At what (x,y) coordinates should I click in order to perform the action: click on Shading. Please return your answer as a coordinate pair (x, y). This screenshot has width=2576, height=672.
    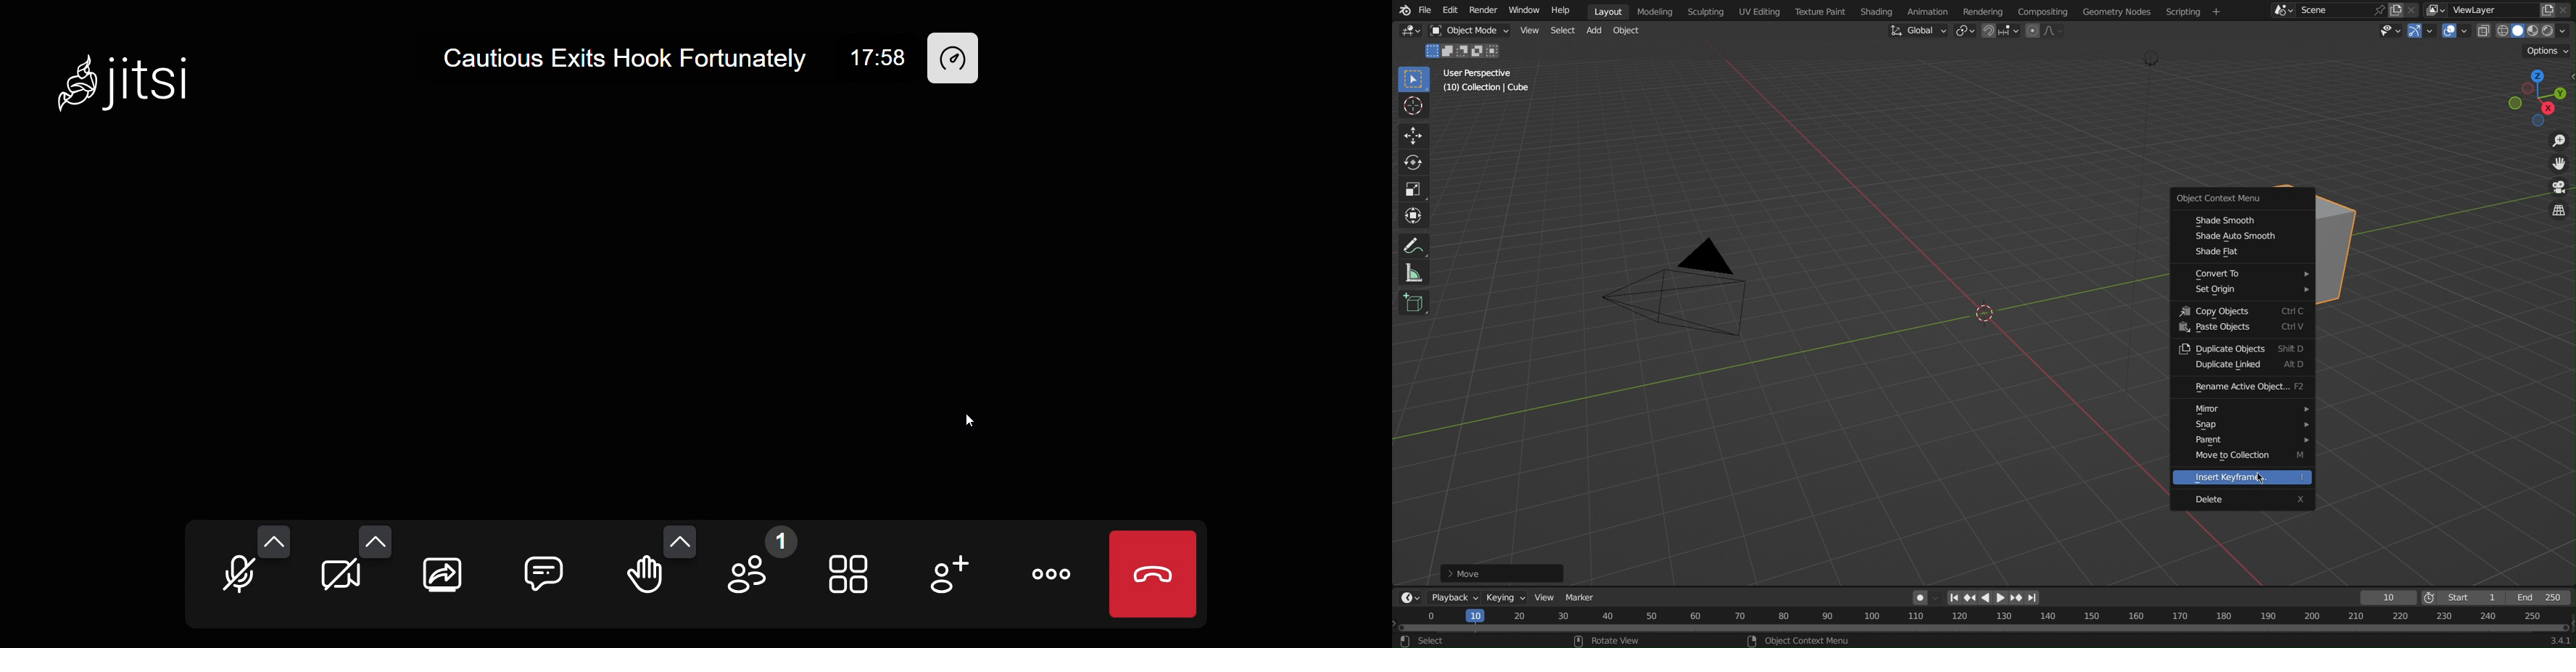
    Looking at the image, I should click on (1883, 10).